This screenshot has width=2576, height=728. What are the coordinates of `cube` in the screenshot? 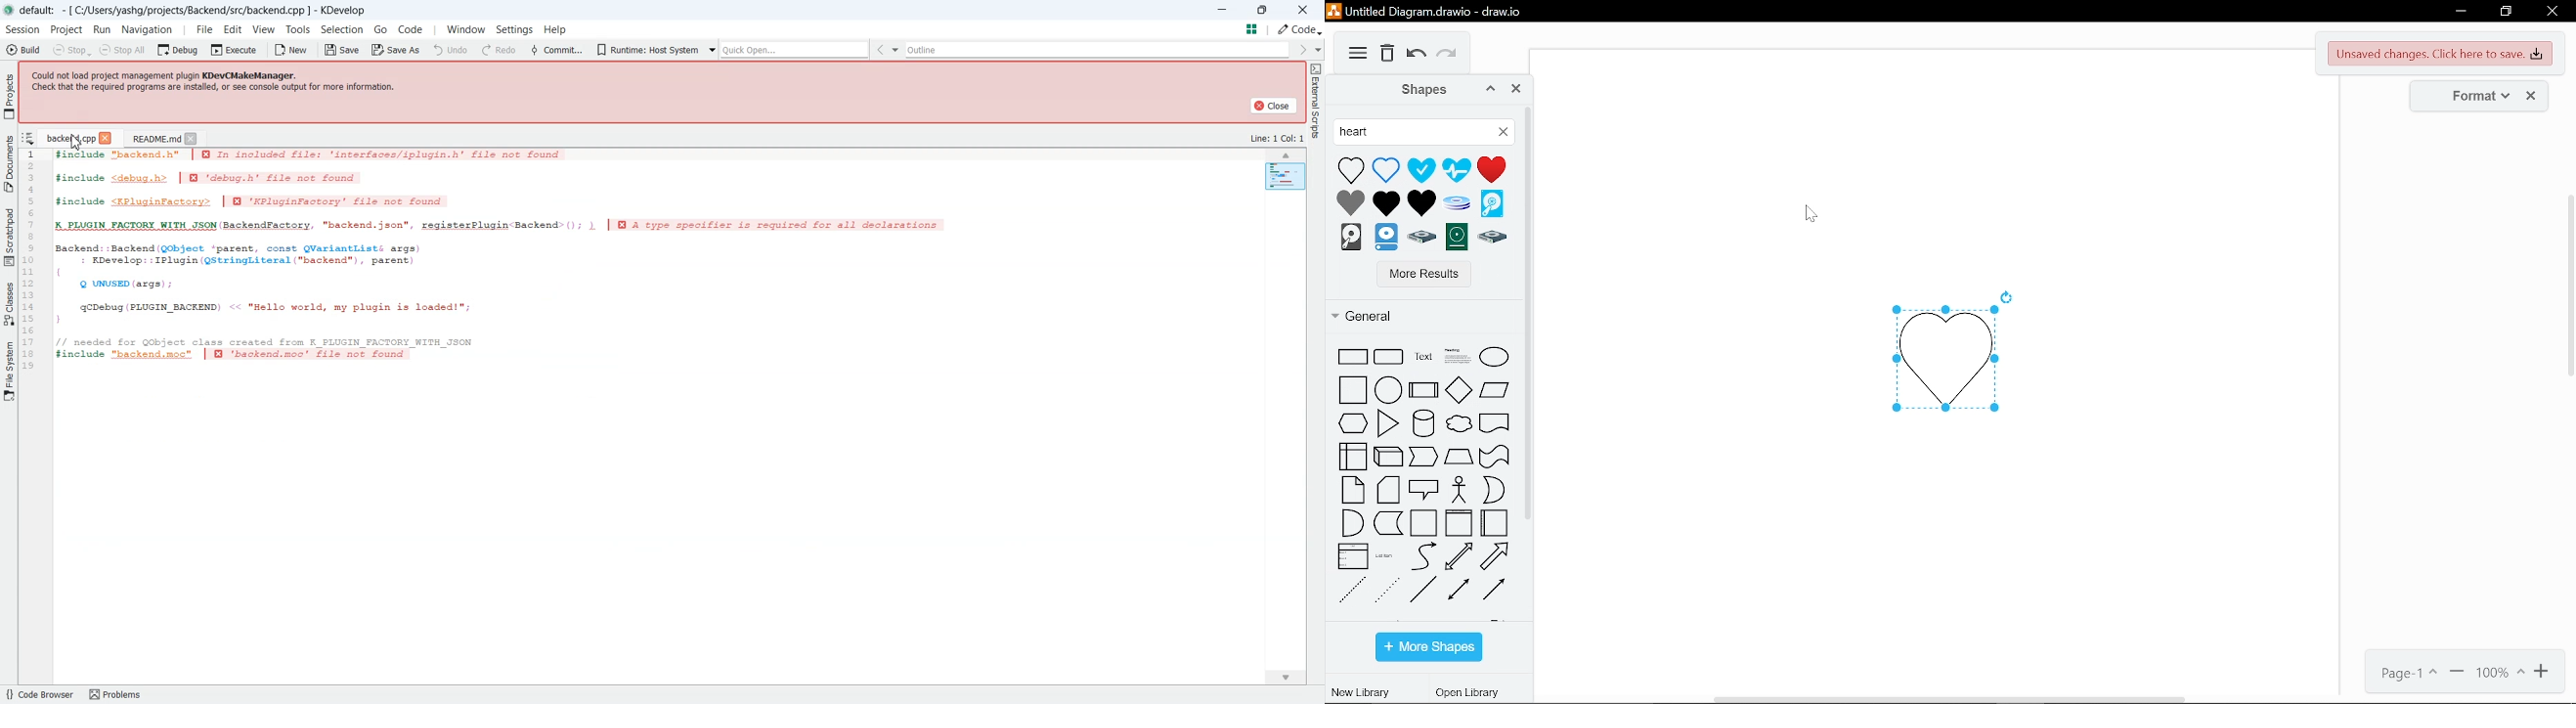 It's located at (1388, 457).